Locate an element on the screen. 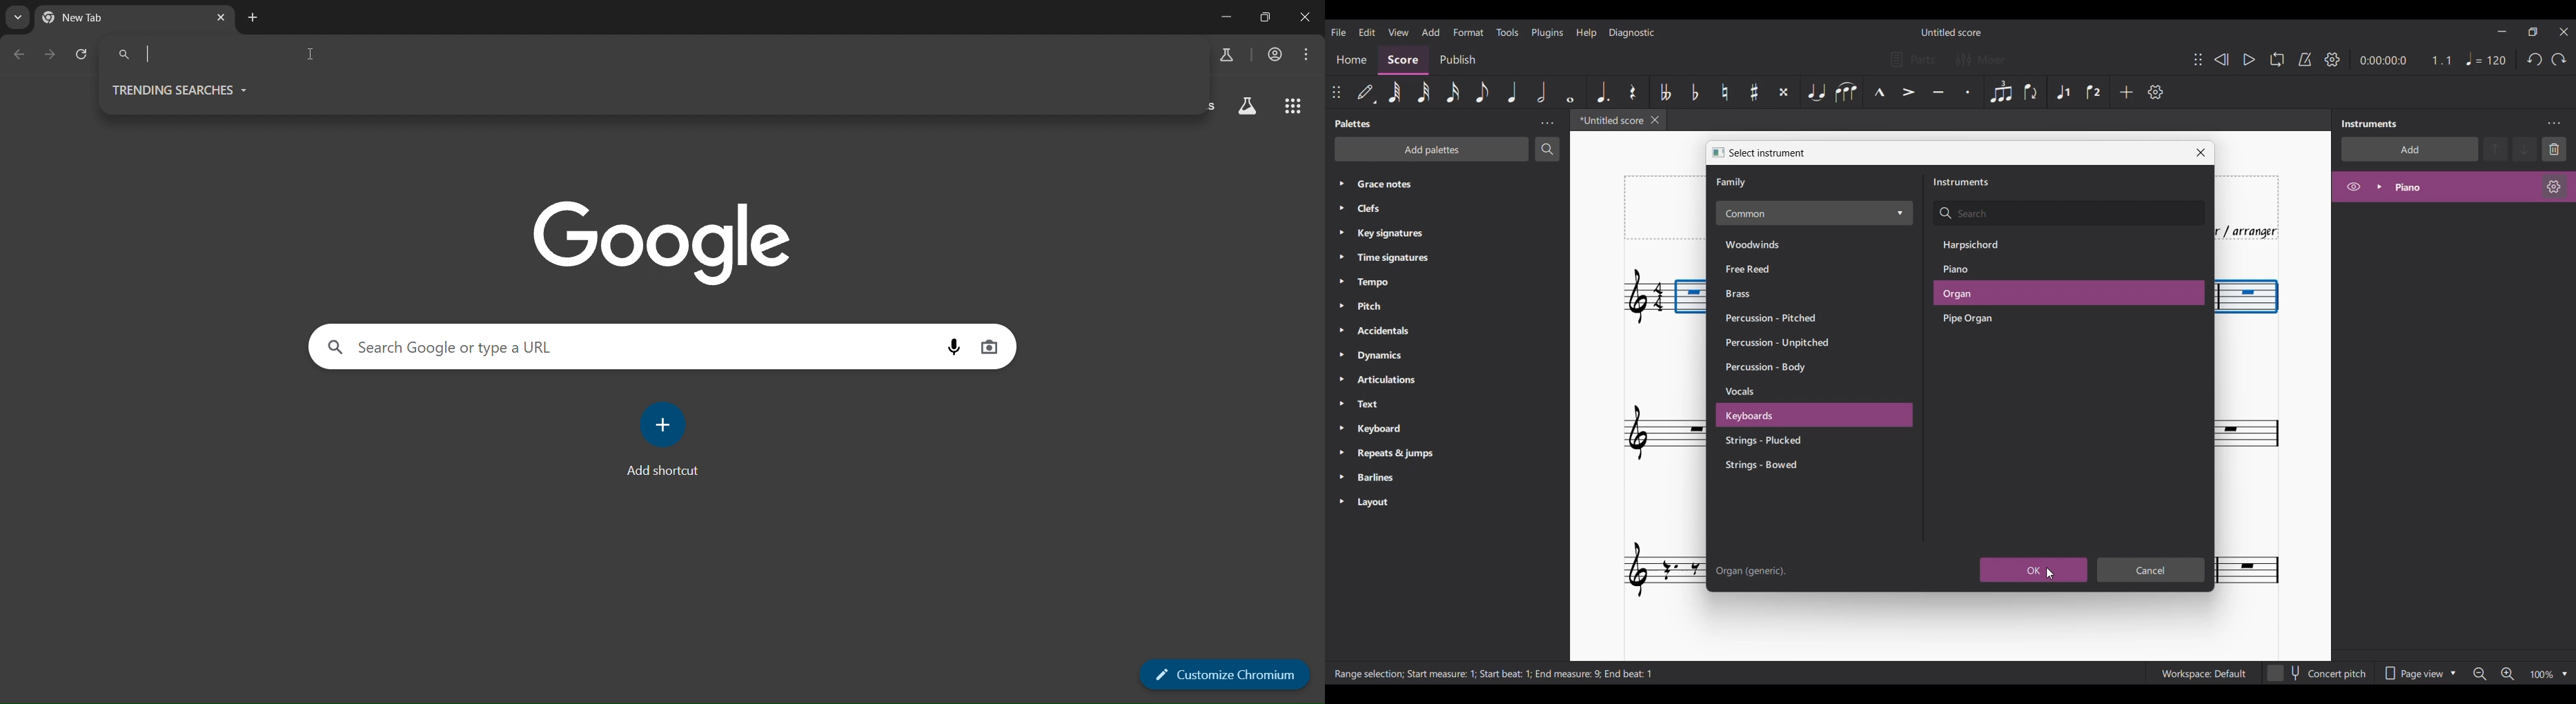 The height and width of the screenshot is (728, 2576). Toggle double flat is located at coordinates (1666, 92).